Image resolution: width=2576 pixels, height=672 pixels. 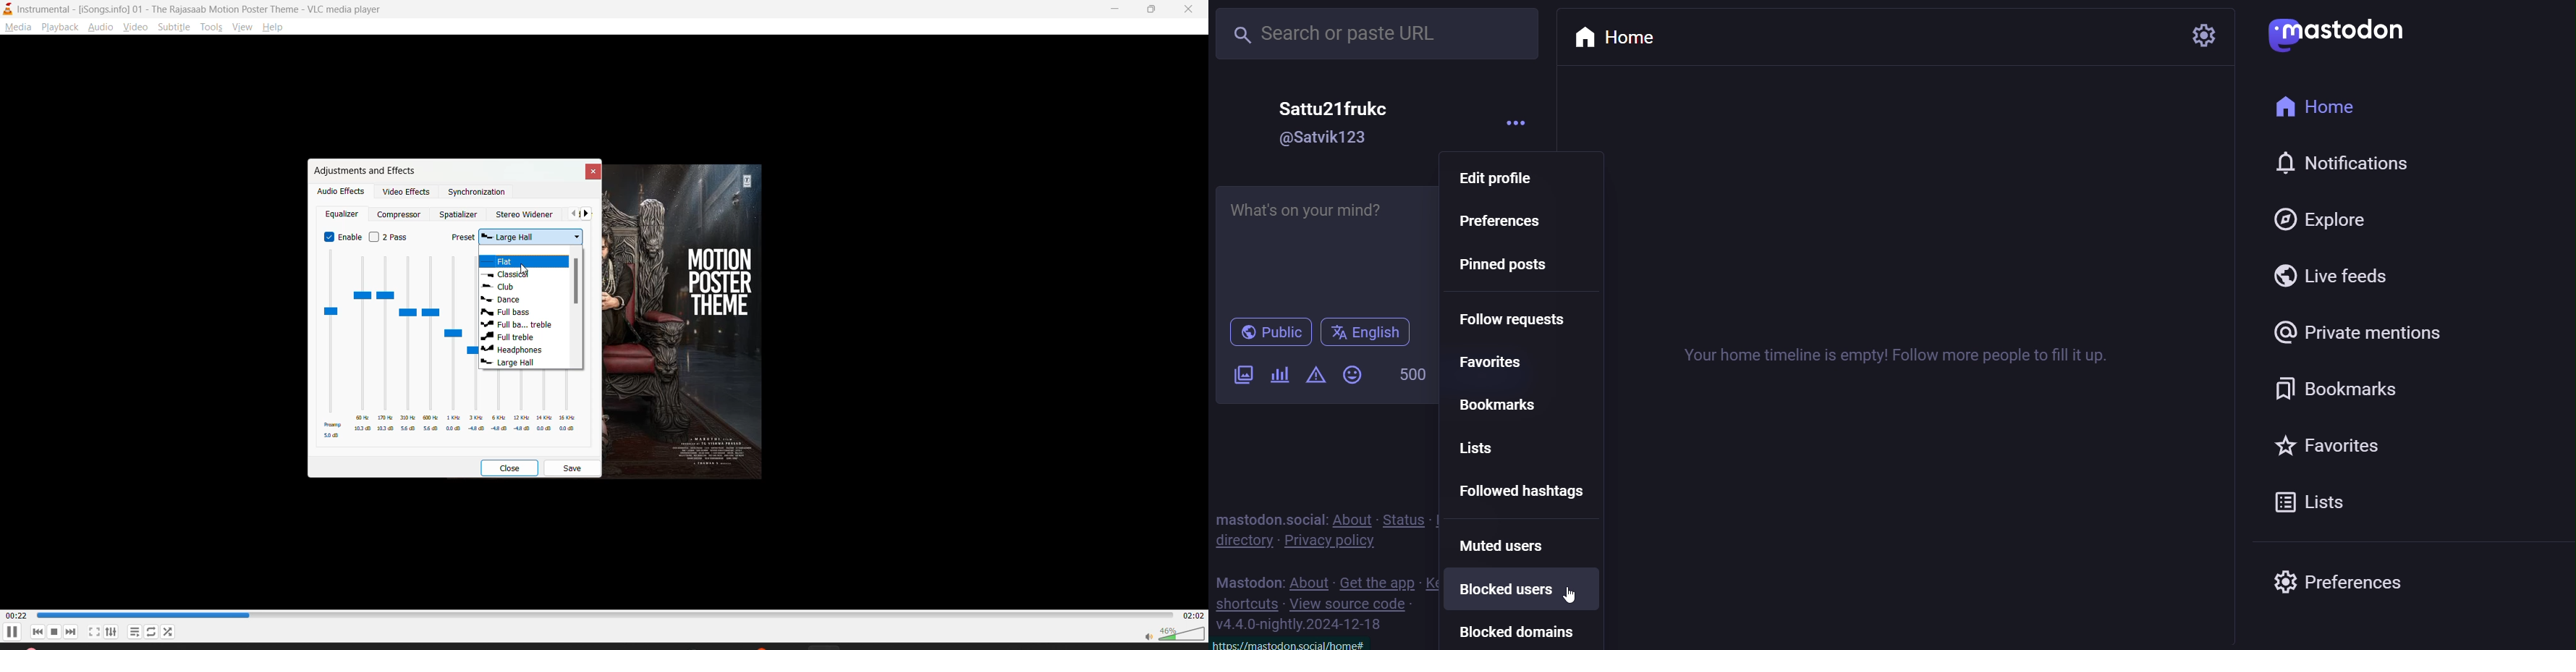 What do you see at coordinates (2342, 221) in the screenshot?
I see `explore` at bounding box center [2342, 221].